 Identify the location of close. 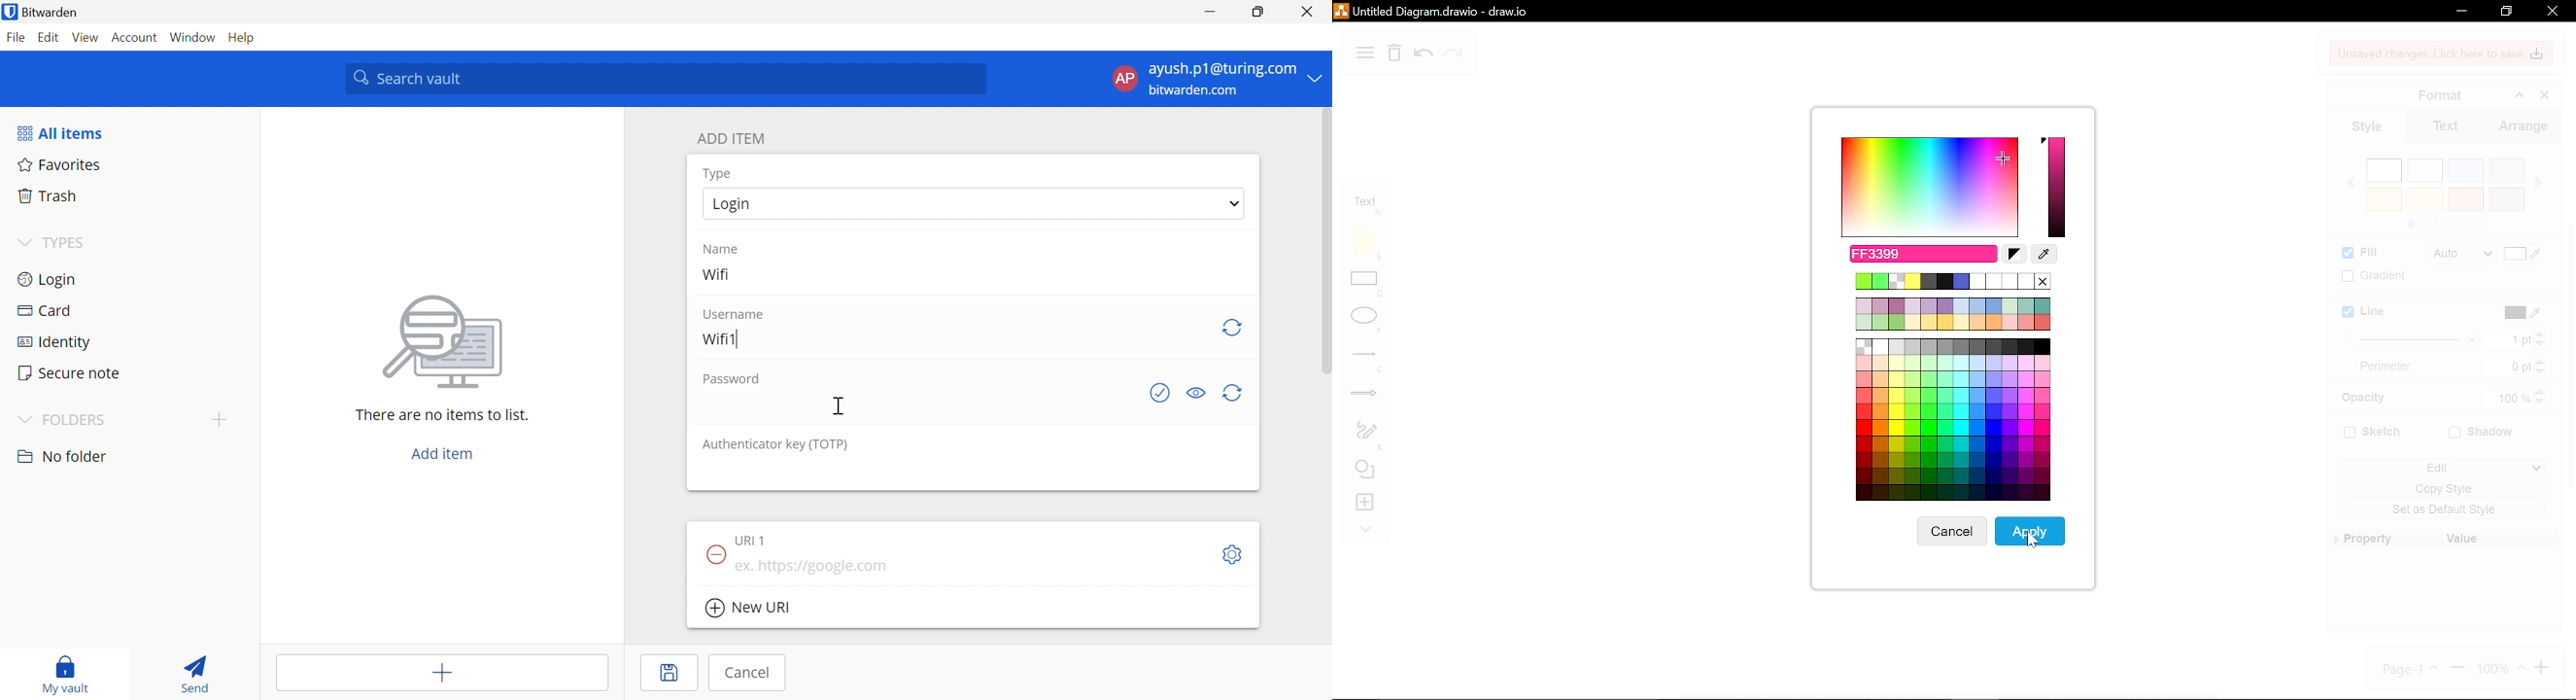
(2553, 11).